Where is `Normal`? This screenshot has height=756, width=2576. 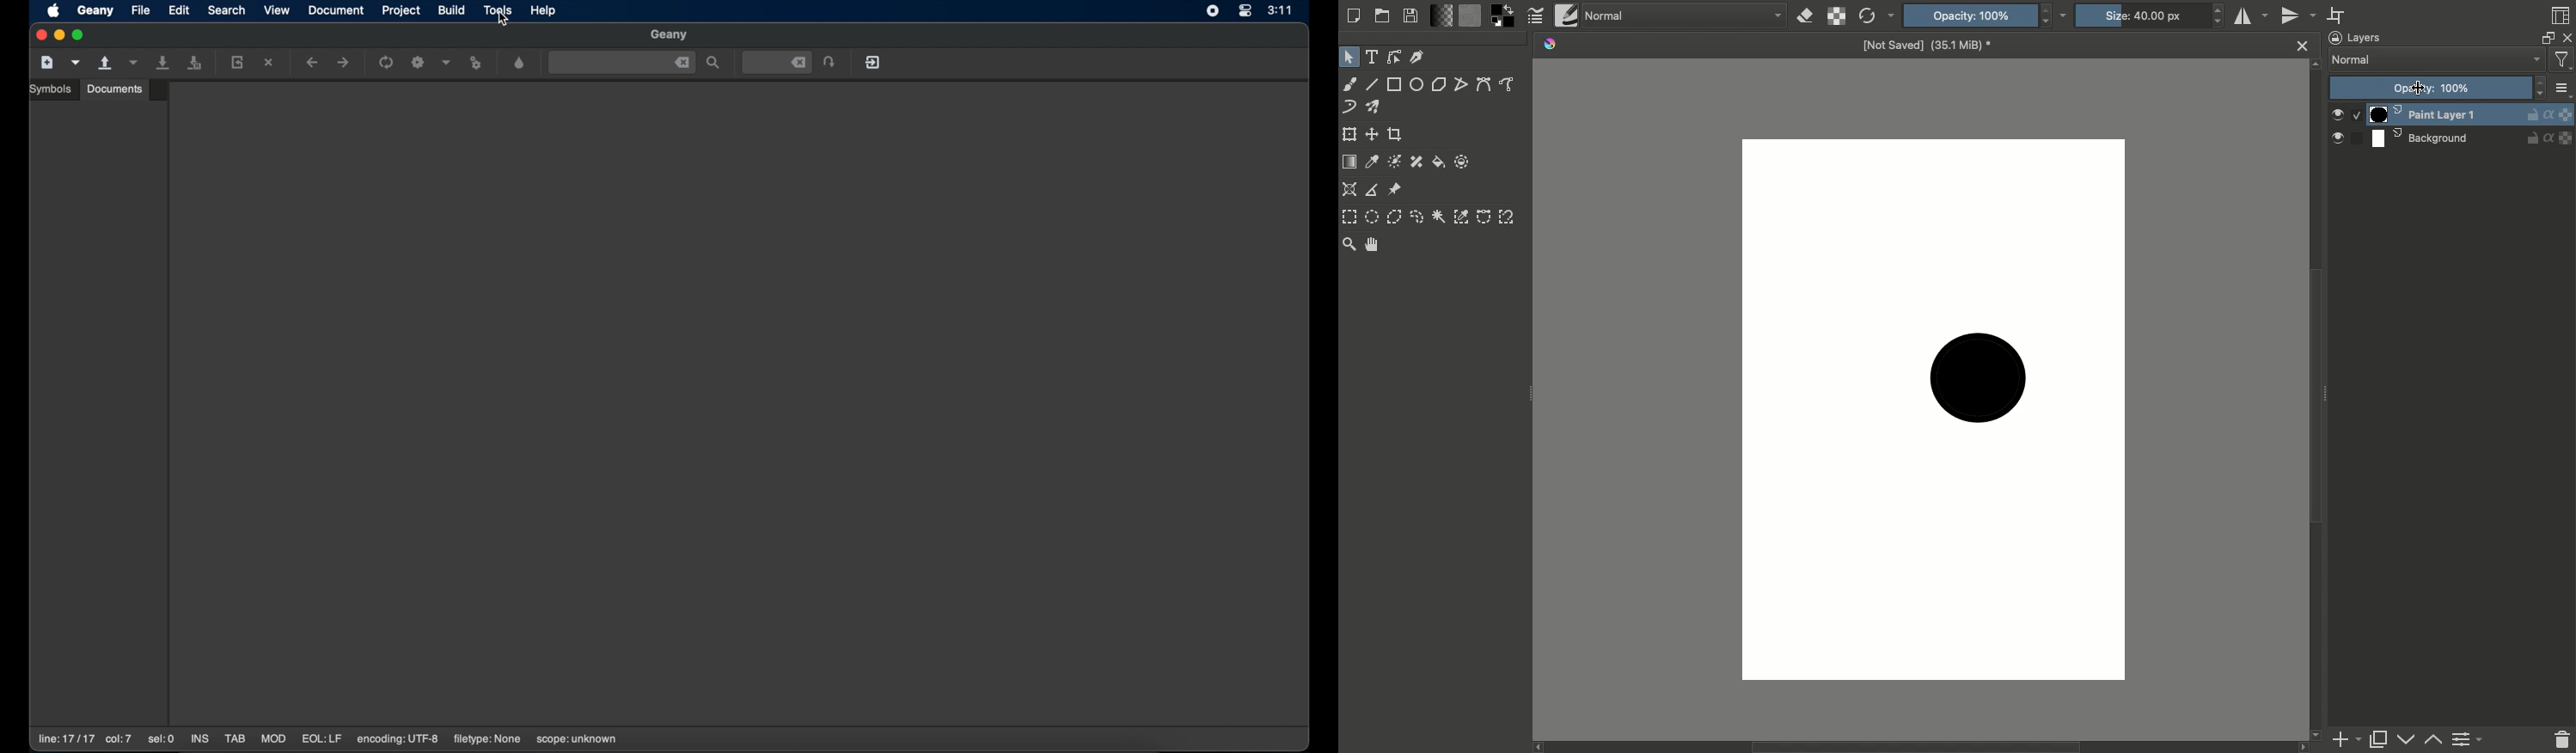
Normal is located at coordinates (1682, 17).